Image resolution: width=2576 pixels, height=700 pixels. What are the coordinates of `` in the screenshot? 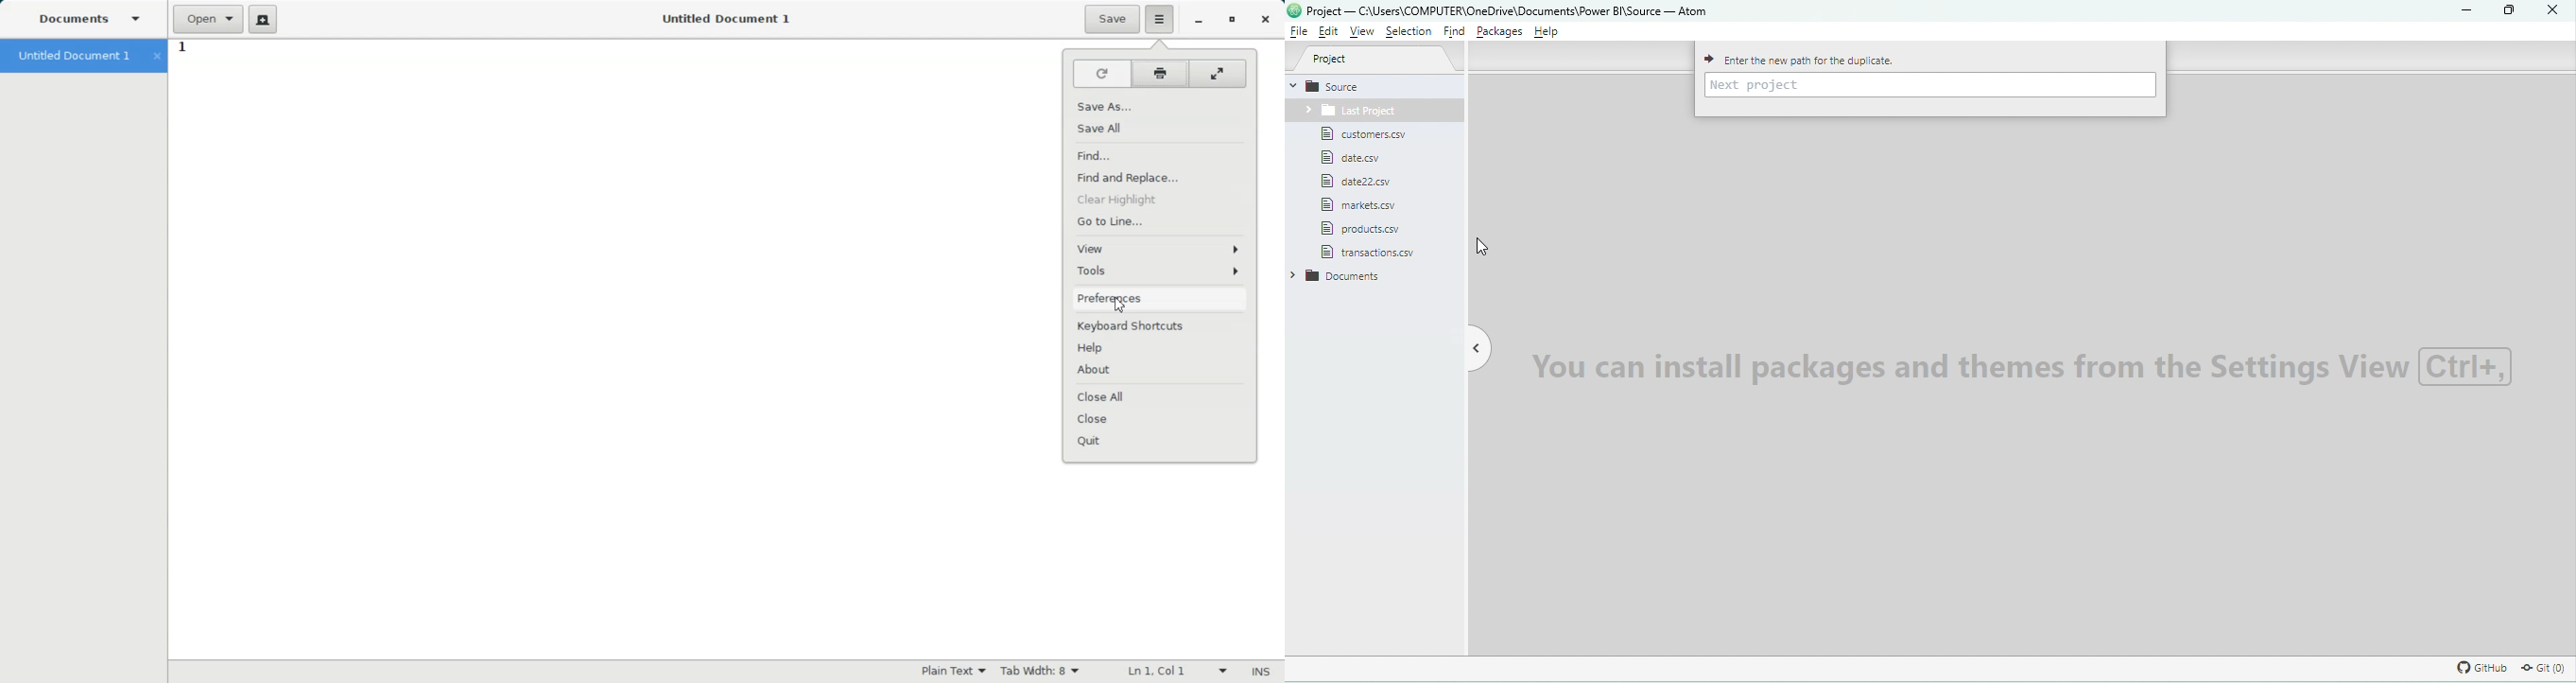 It's located at (1298, 31).